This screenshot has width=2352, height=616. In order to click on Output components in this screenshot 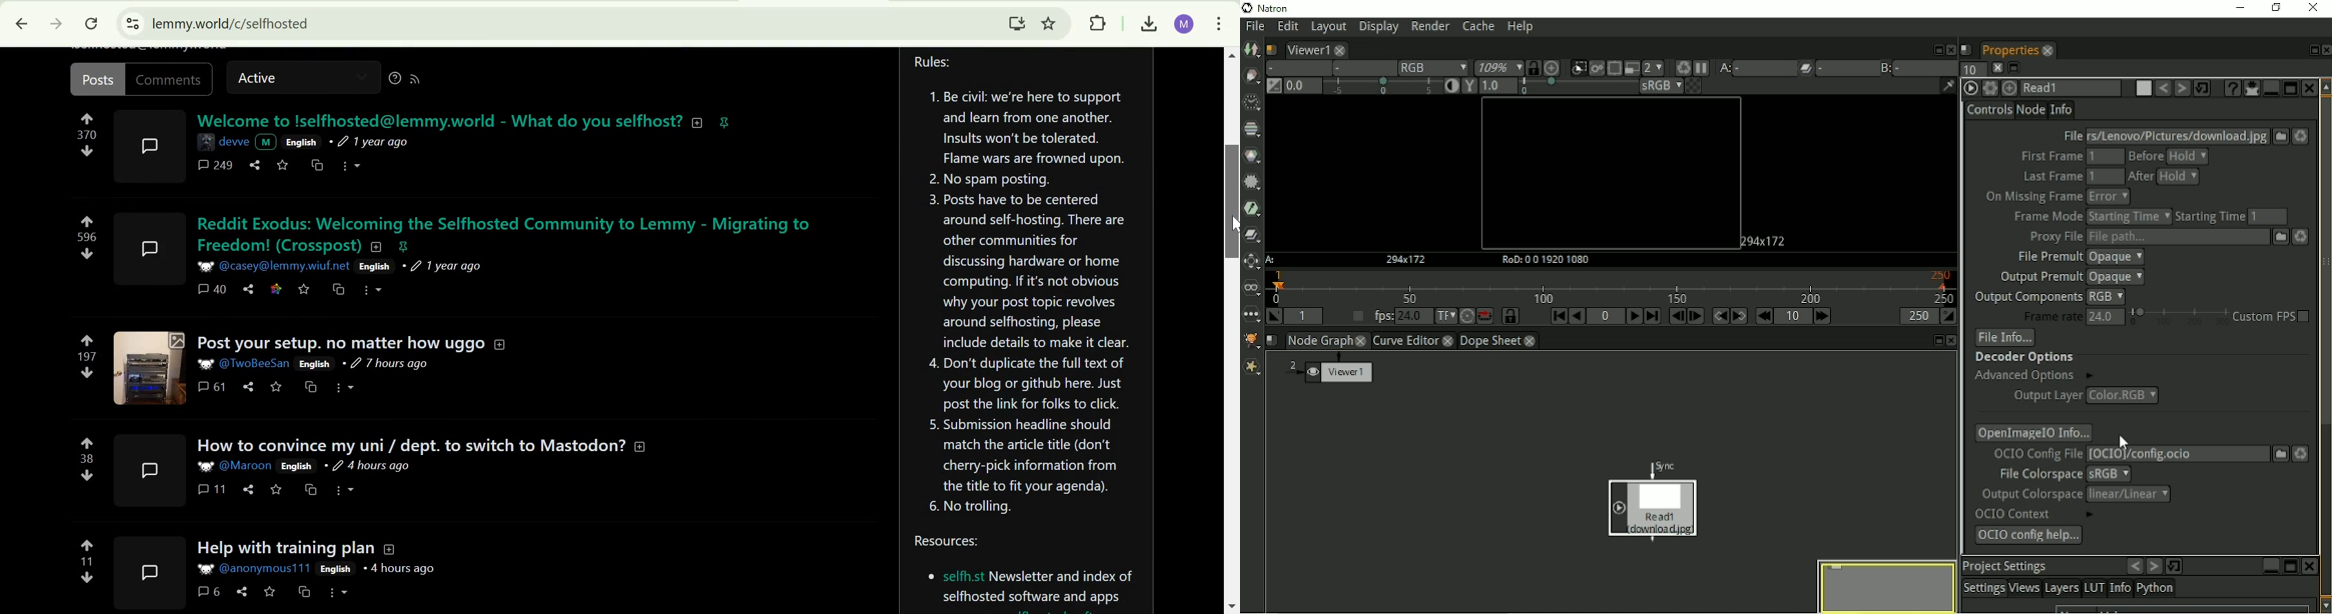, I will do `click(2047, 296)`.